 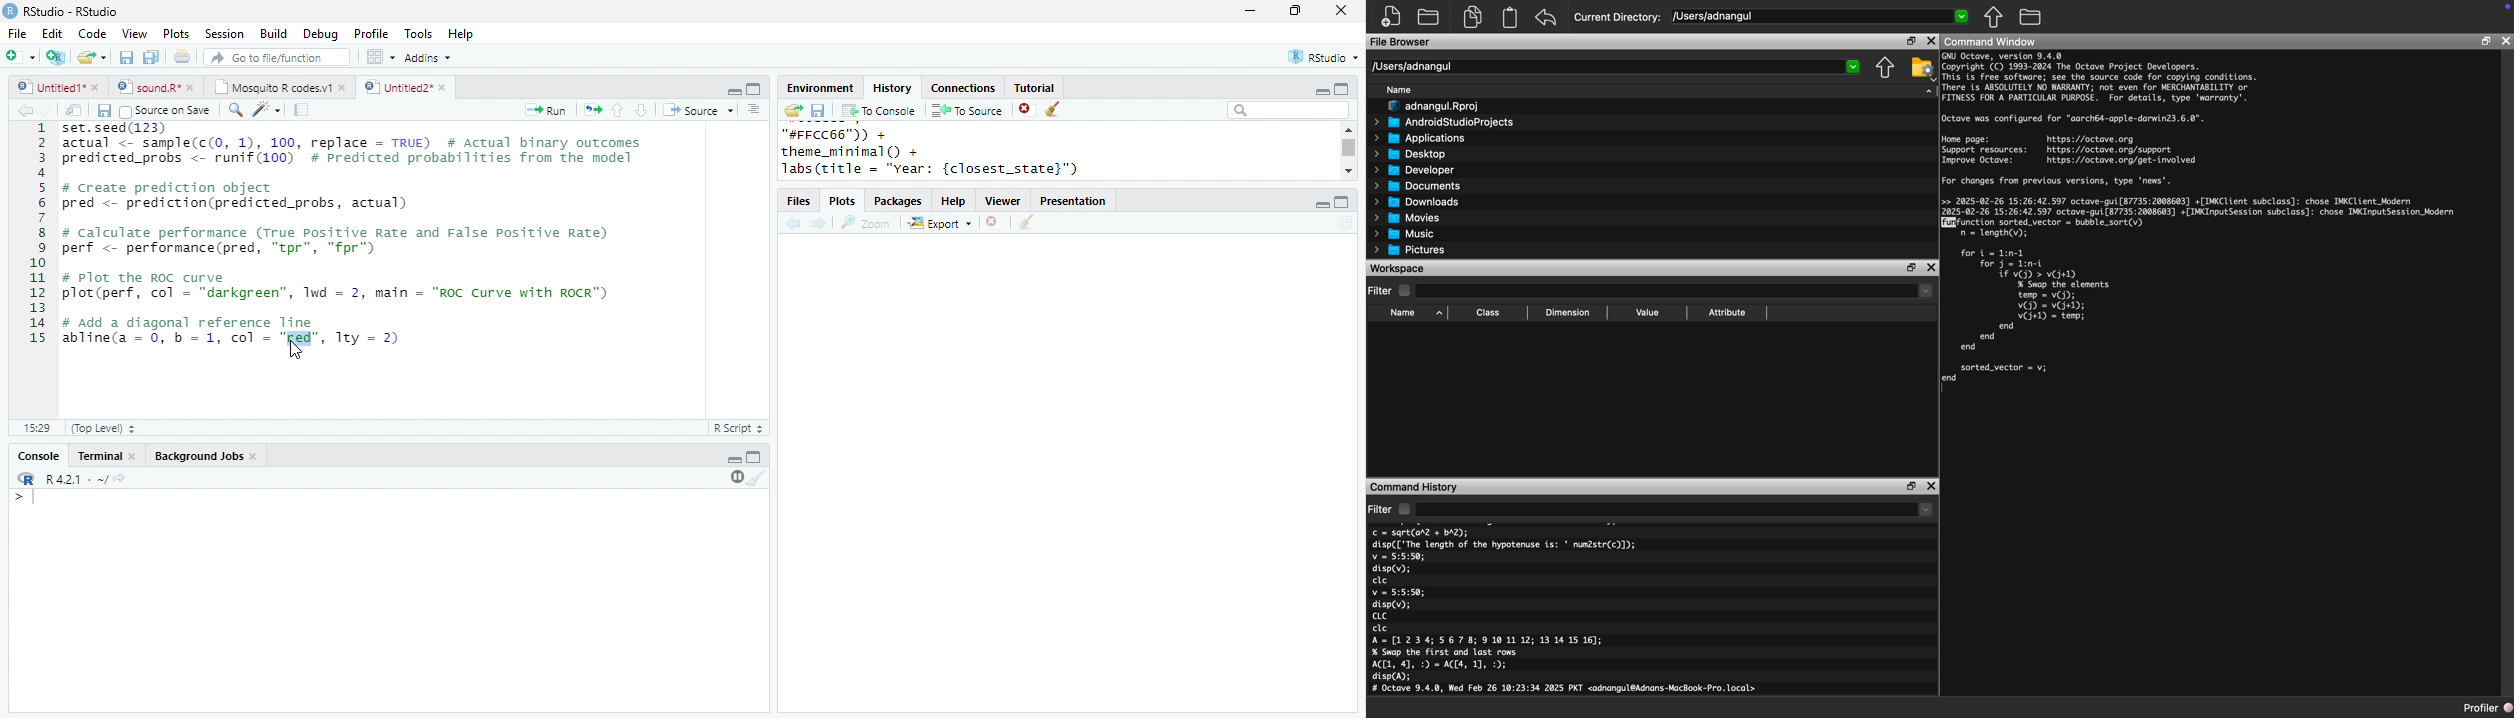 I want to click on maximize, so click(x=754, y=456).